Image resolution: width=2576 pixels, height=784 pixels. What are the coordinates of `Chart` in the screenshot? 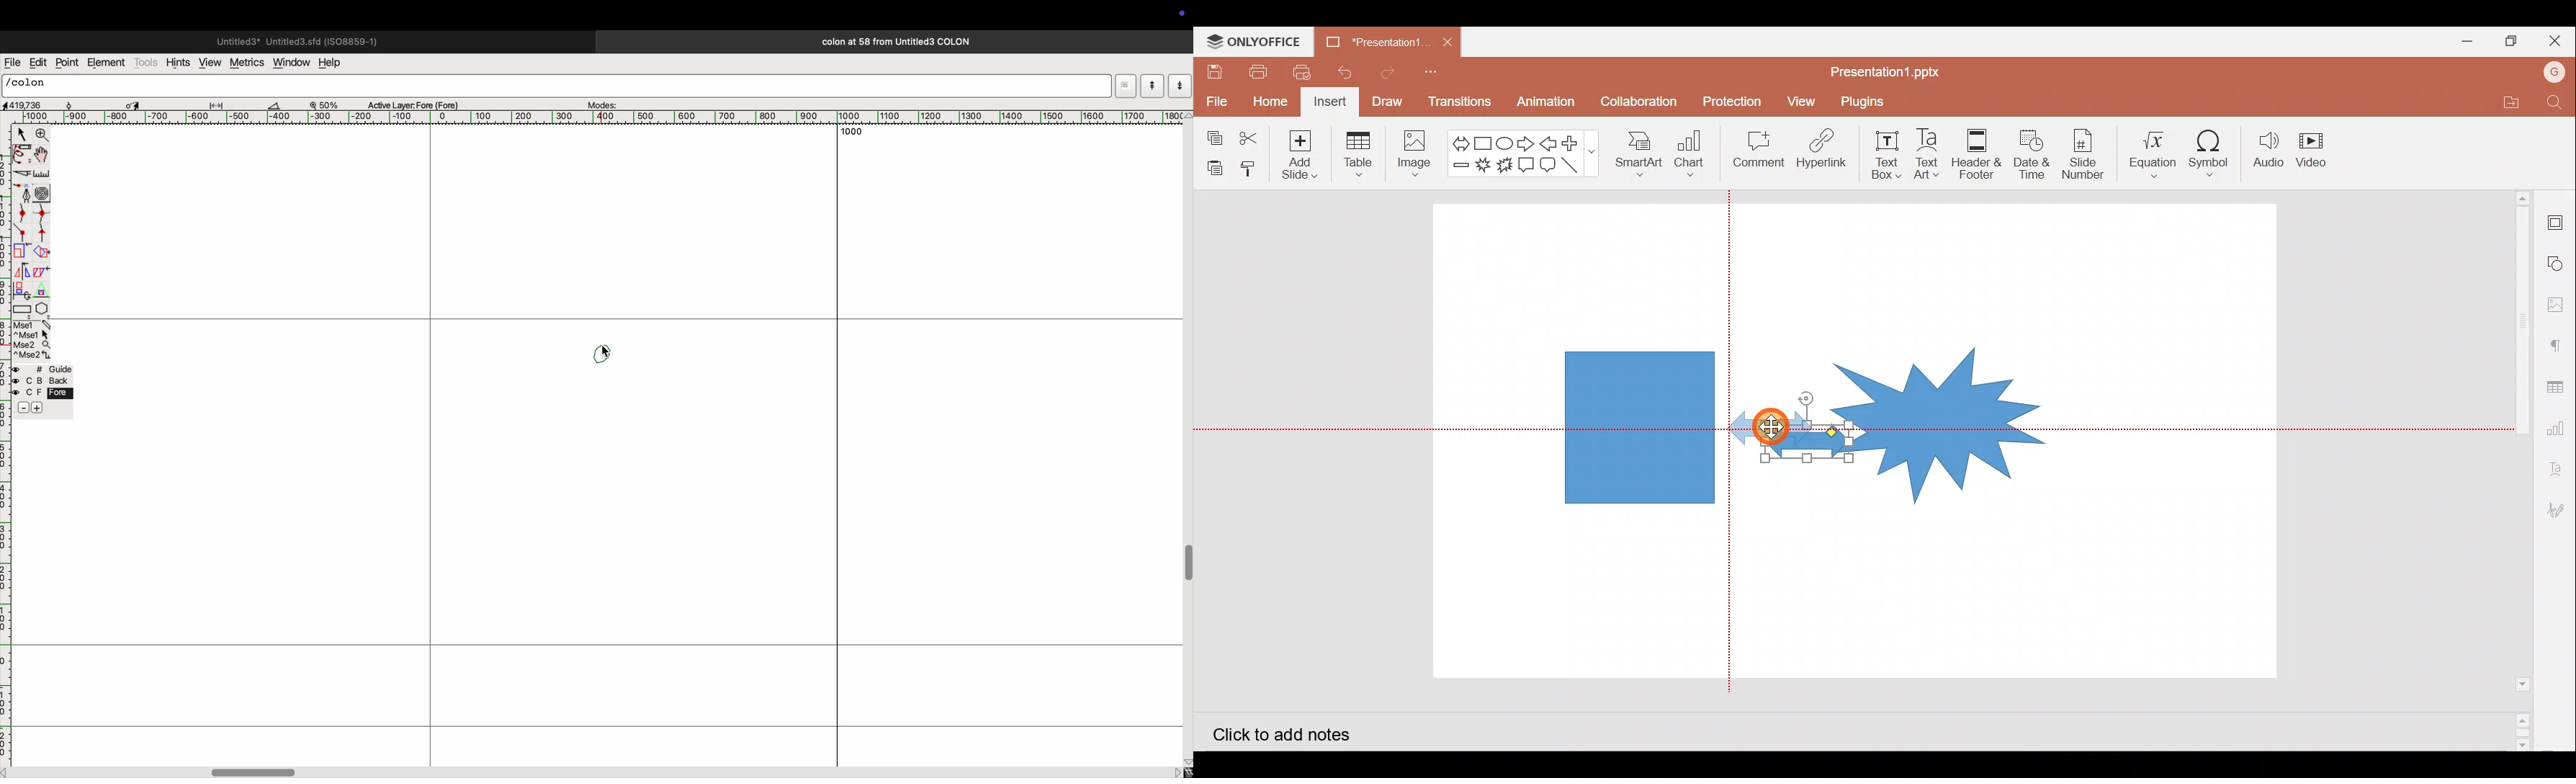 It's located at (1693, 158).